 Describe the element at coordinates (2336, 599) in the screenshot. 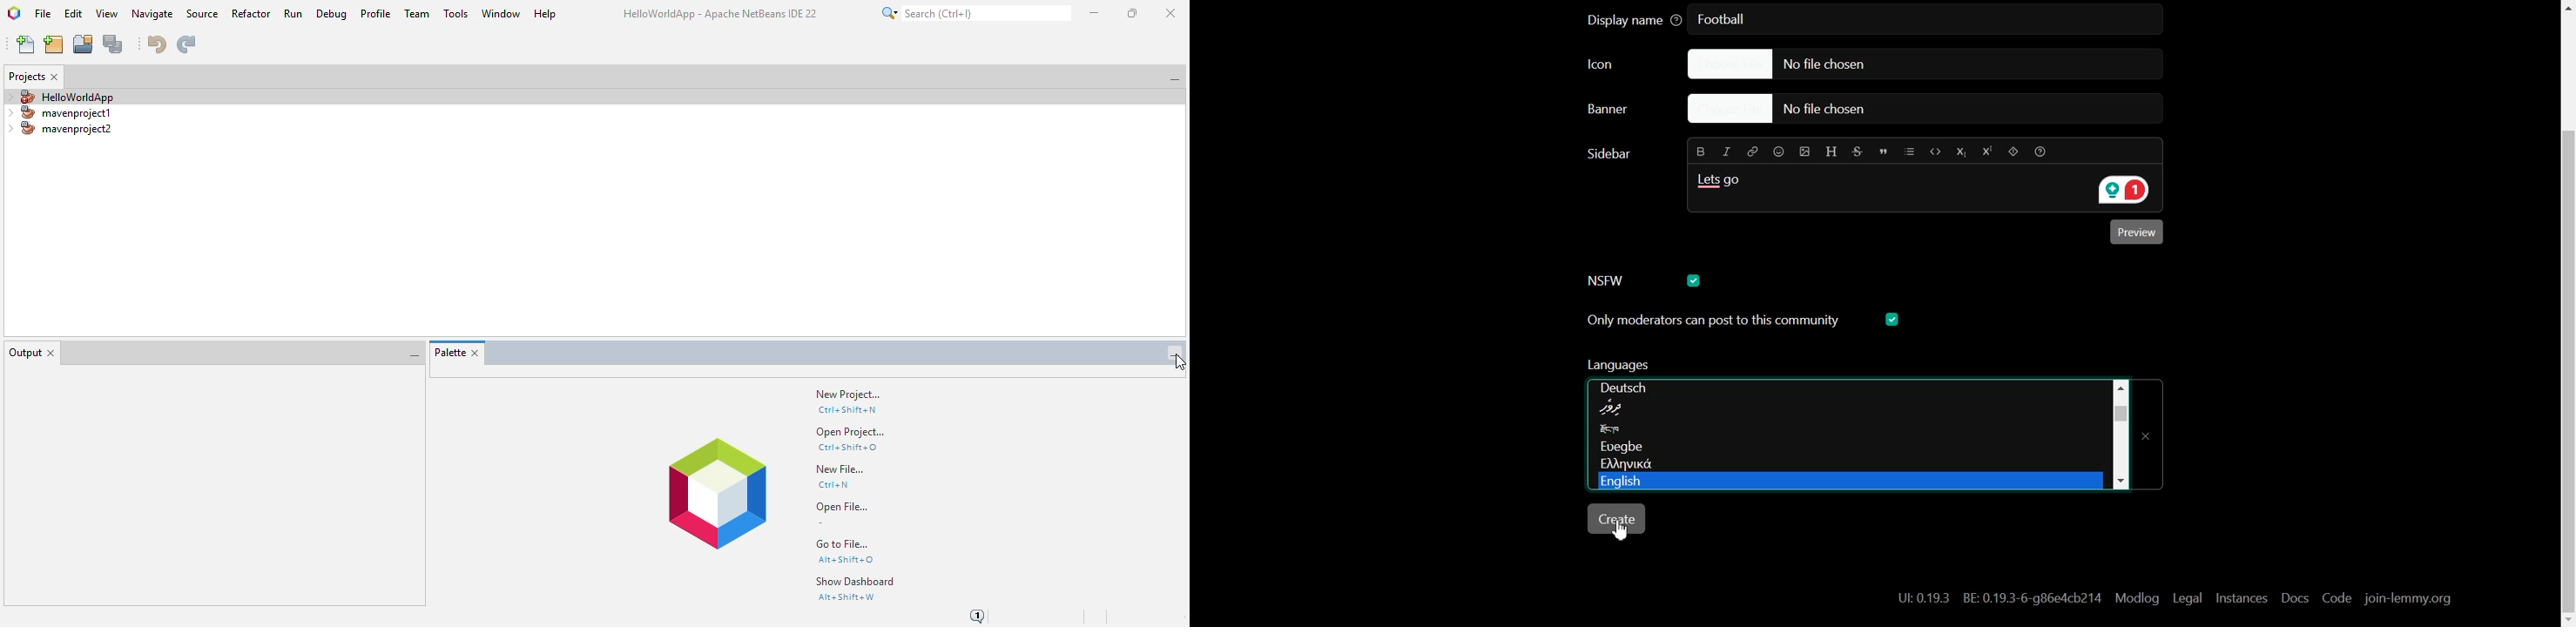

I see `Code` at that location.